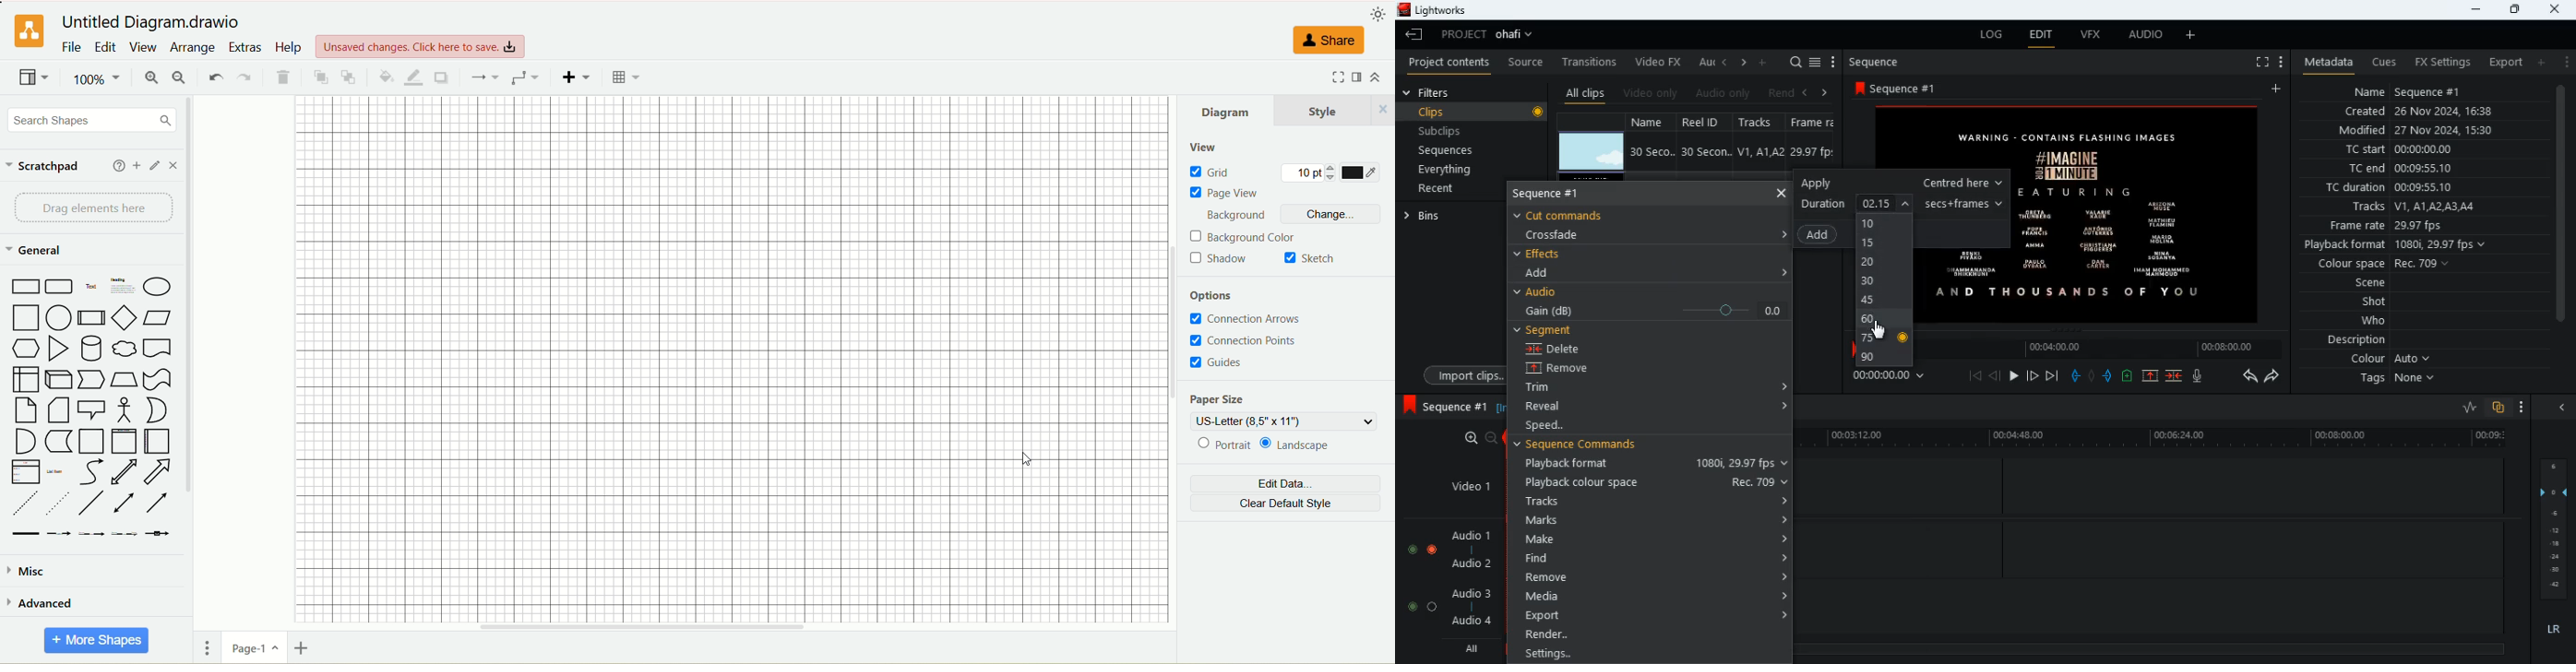 The height and width of the screenshot is (672, 2576). I want to click on forward, so click(2273, 377).